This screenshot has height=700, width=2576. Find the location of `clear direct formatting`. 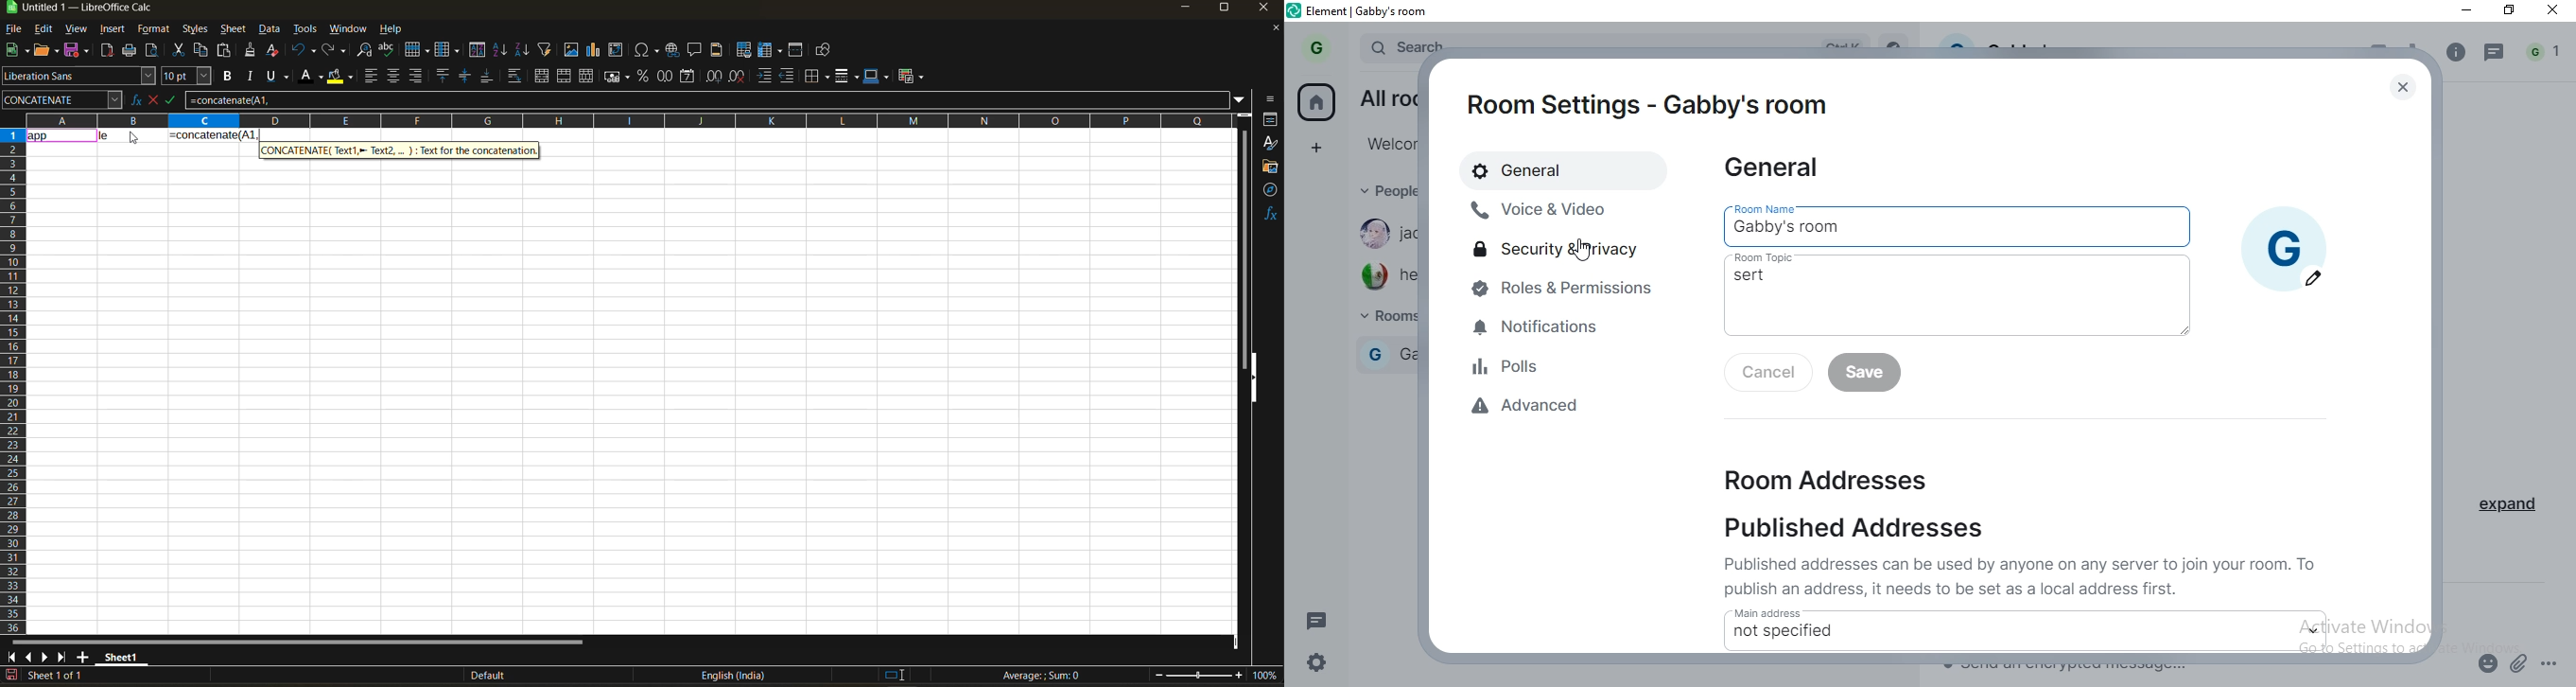

clear direct formatting is located at coordinates (275, 50).